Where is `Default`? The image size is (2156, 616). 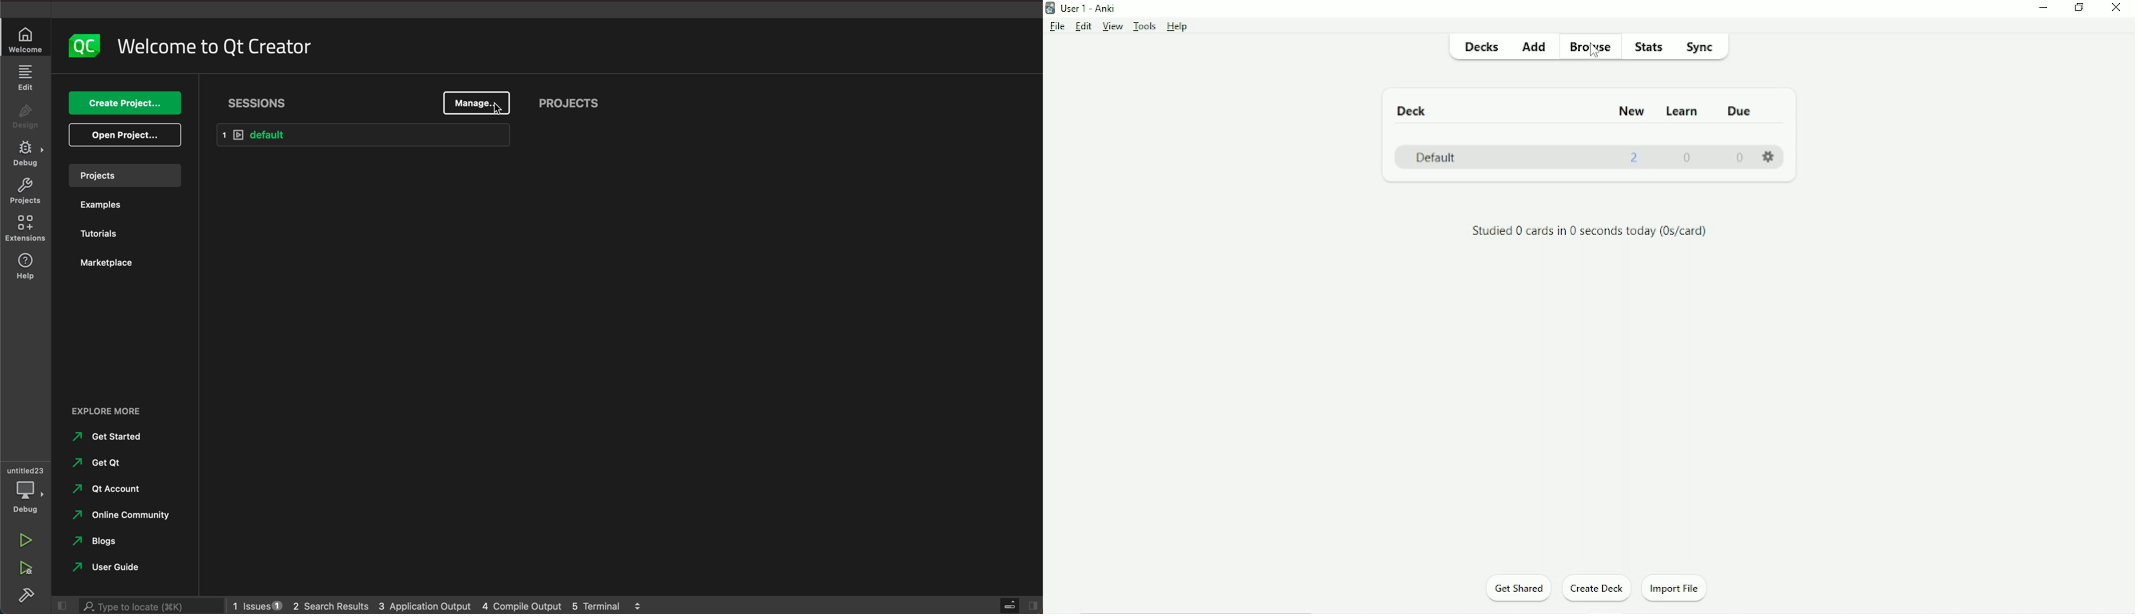
Default is located at coordinates (1431, 156).